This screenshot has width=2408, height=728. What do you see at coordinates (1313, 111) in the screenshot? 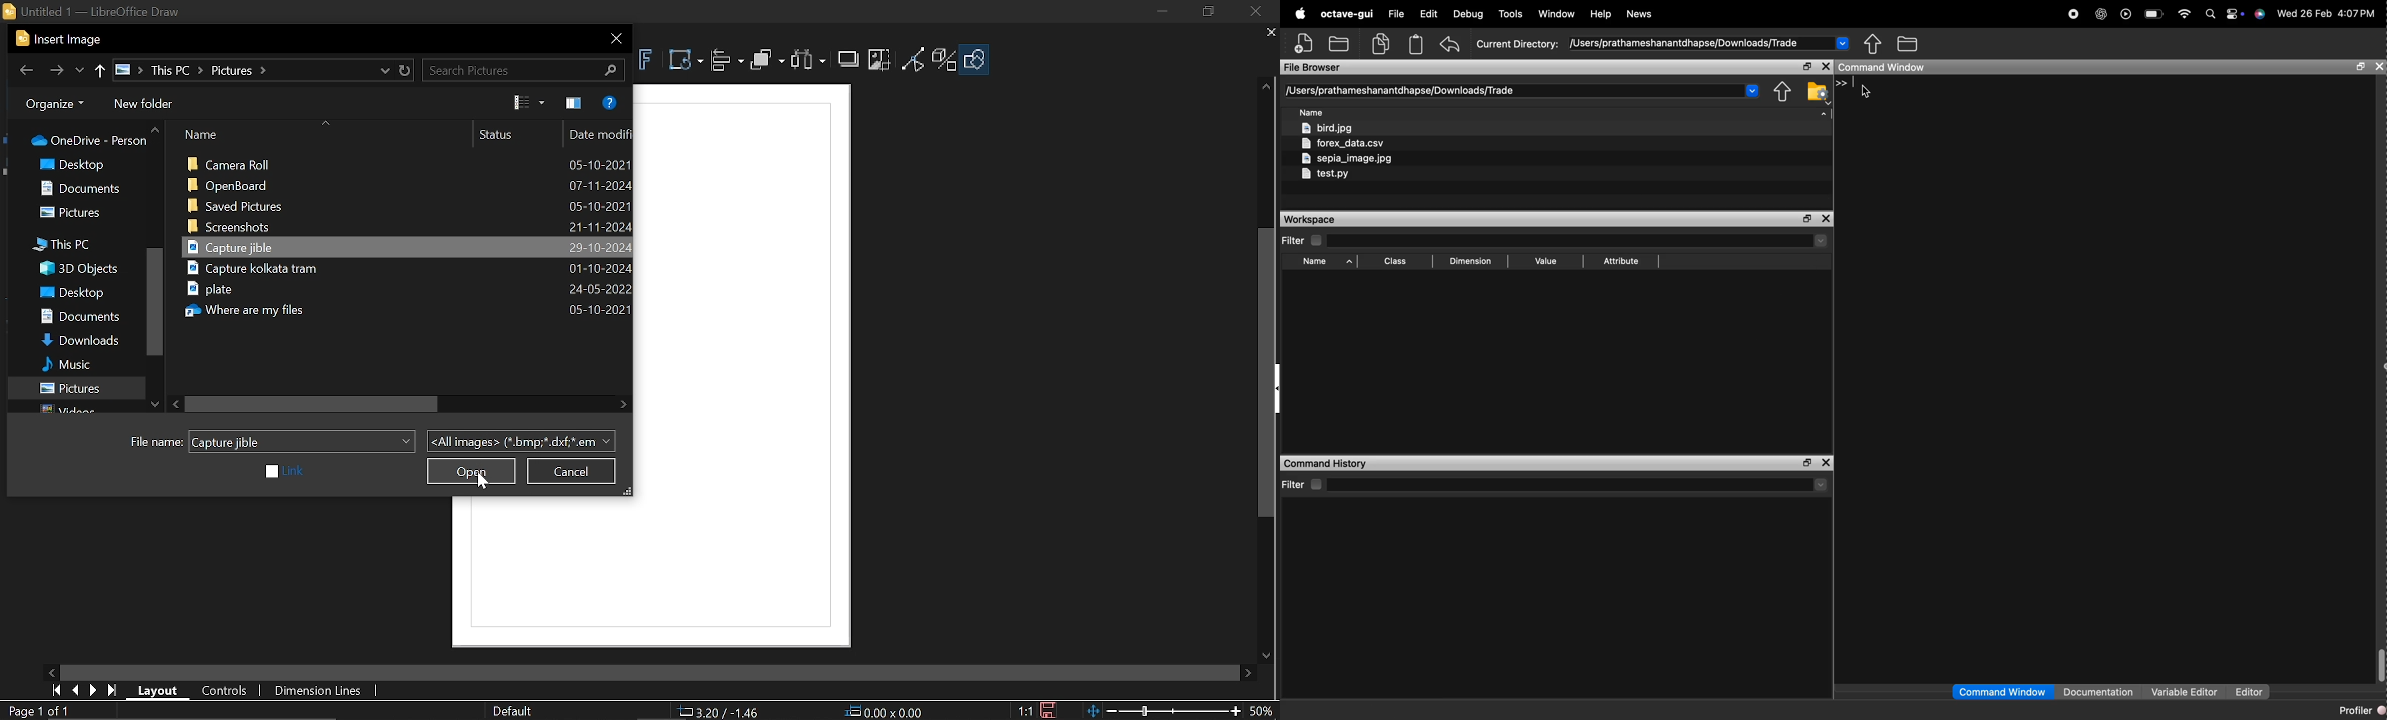
I see `Name` at bounding box center [1313, 111].